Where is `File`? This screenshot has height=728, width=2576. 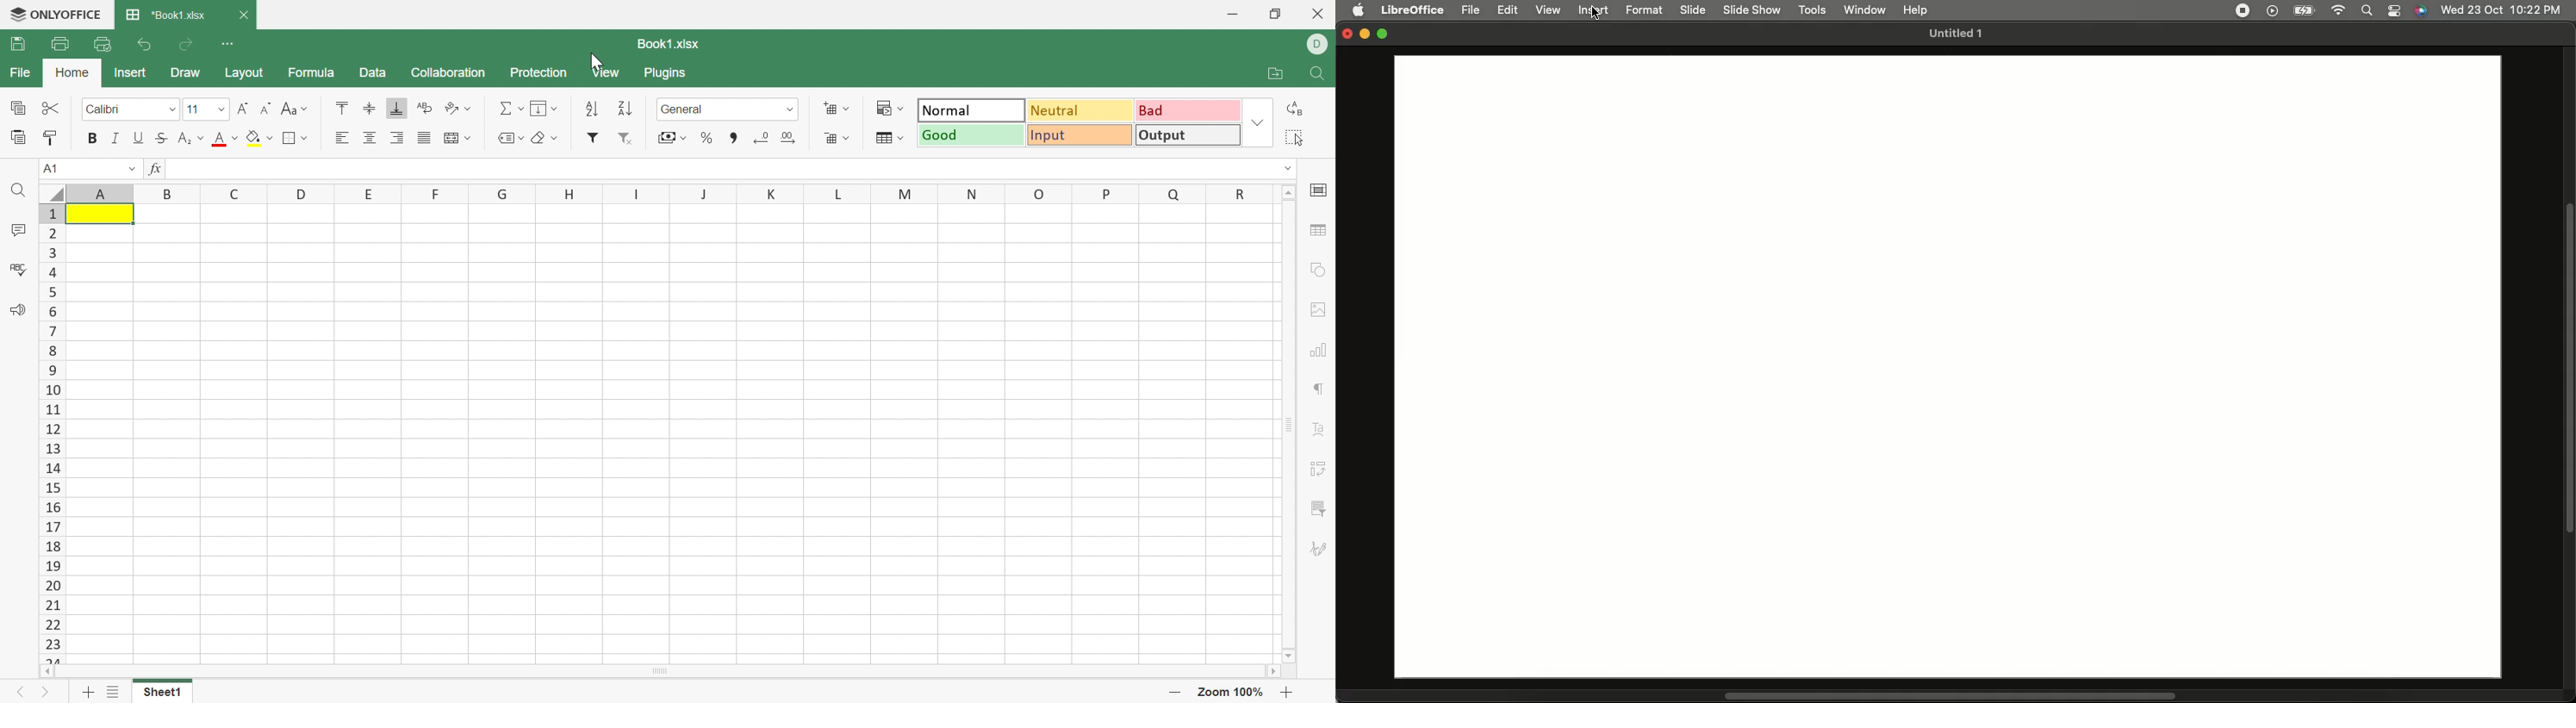 File is located at coordinates (20, 73).